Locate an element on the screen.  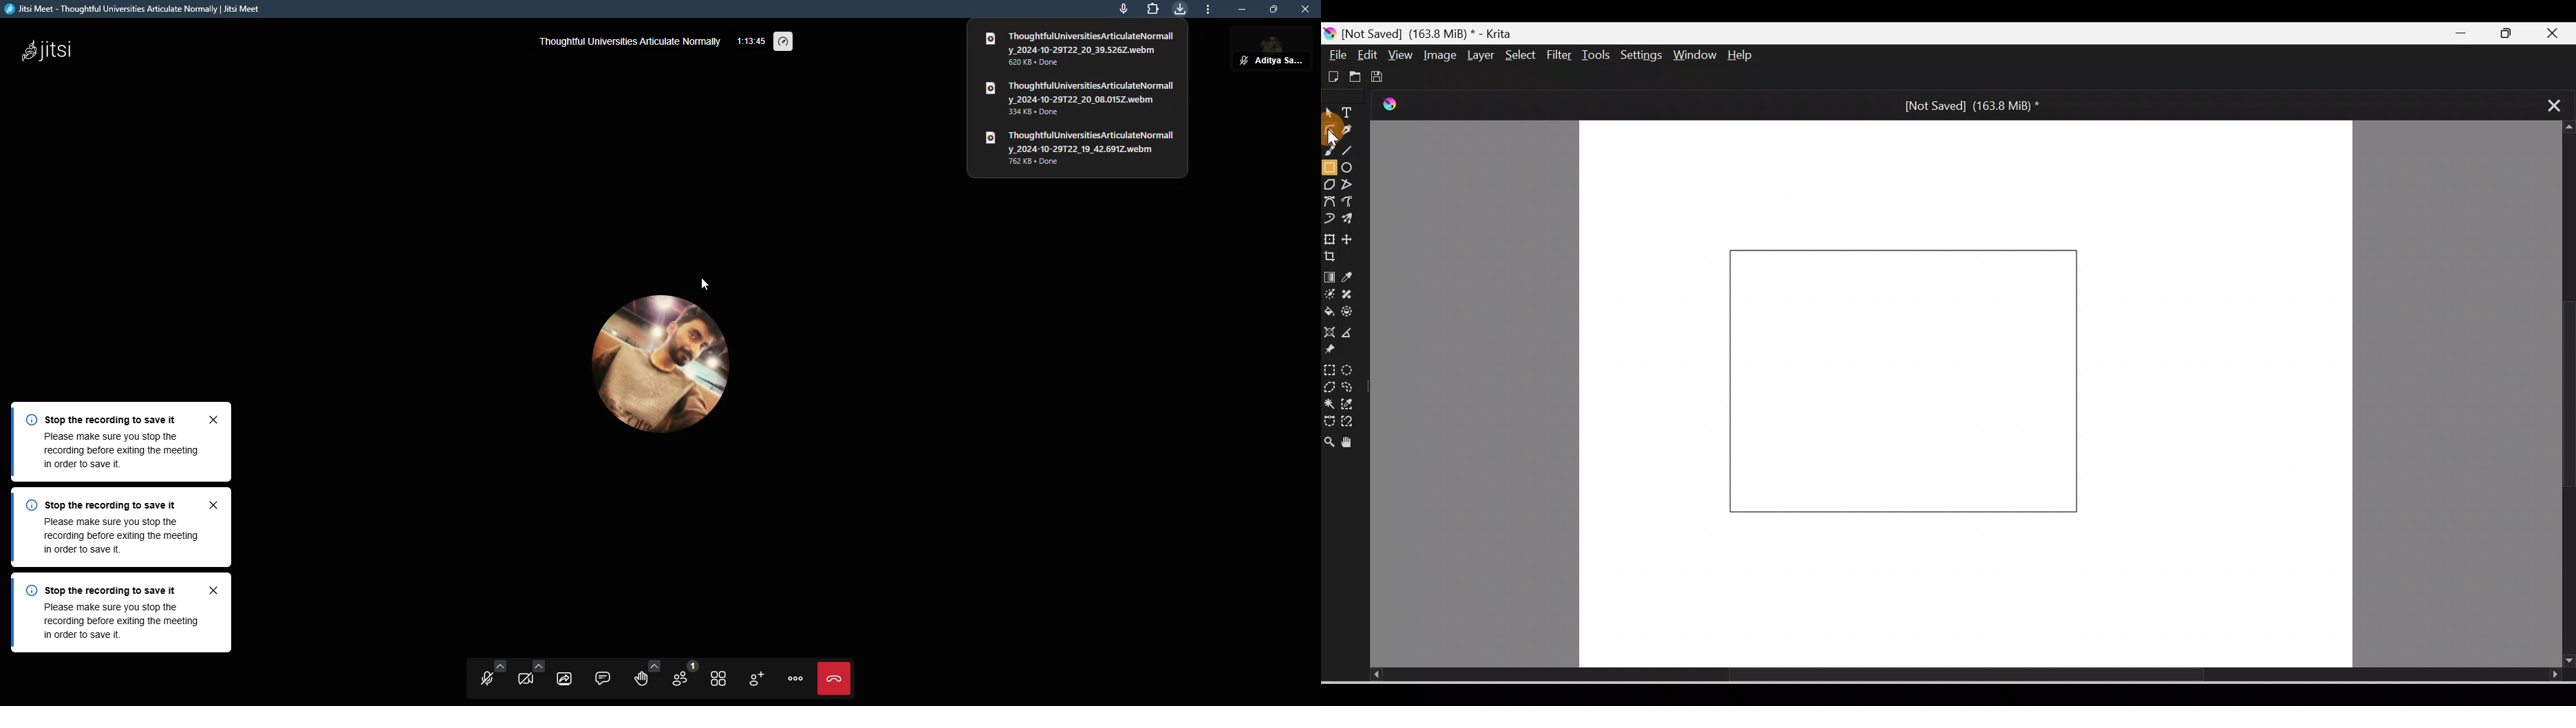
Aditya sarkar is located at coordinates (1268, 52).